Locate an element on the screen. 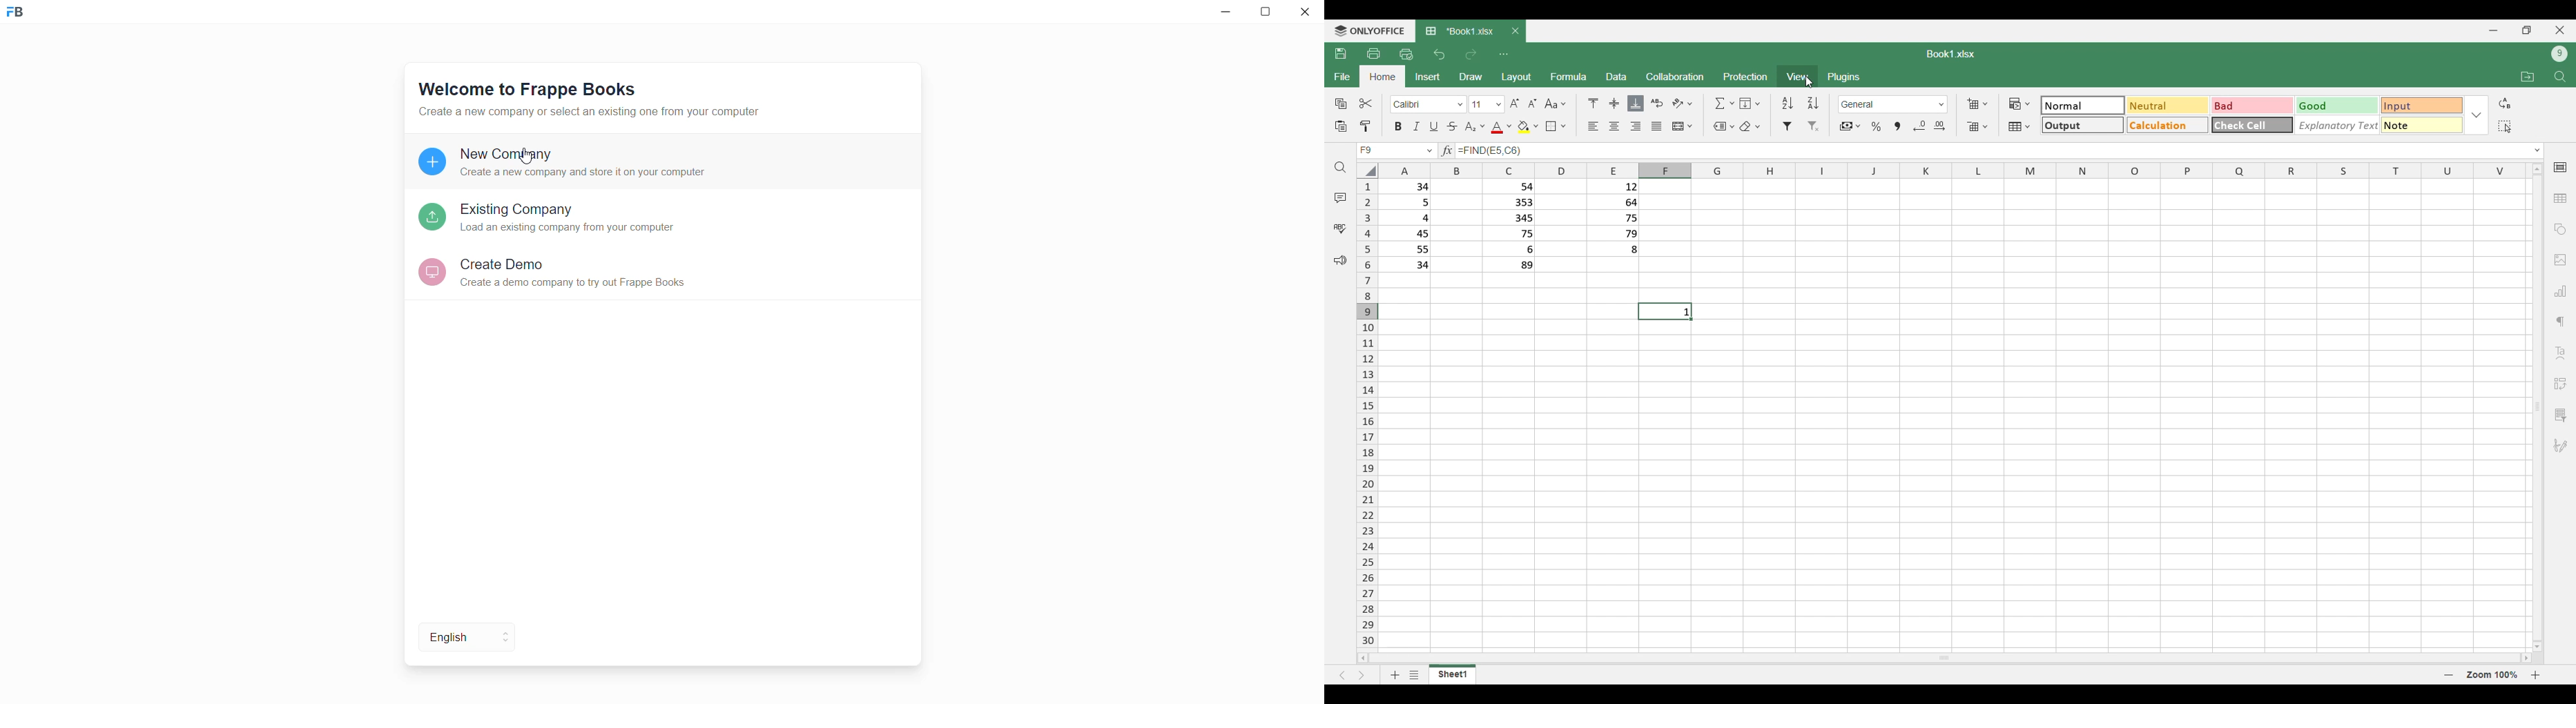  move down is located at coordinates (2538, 646).